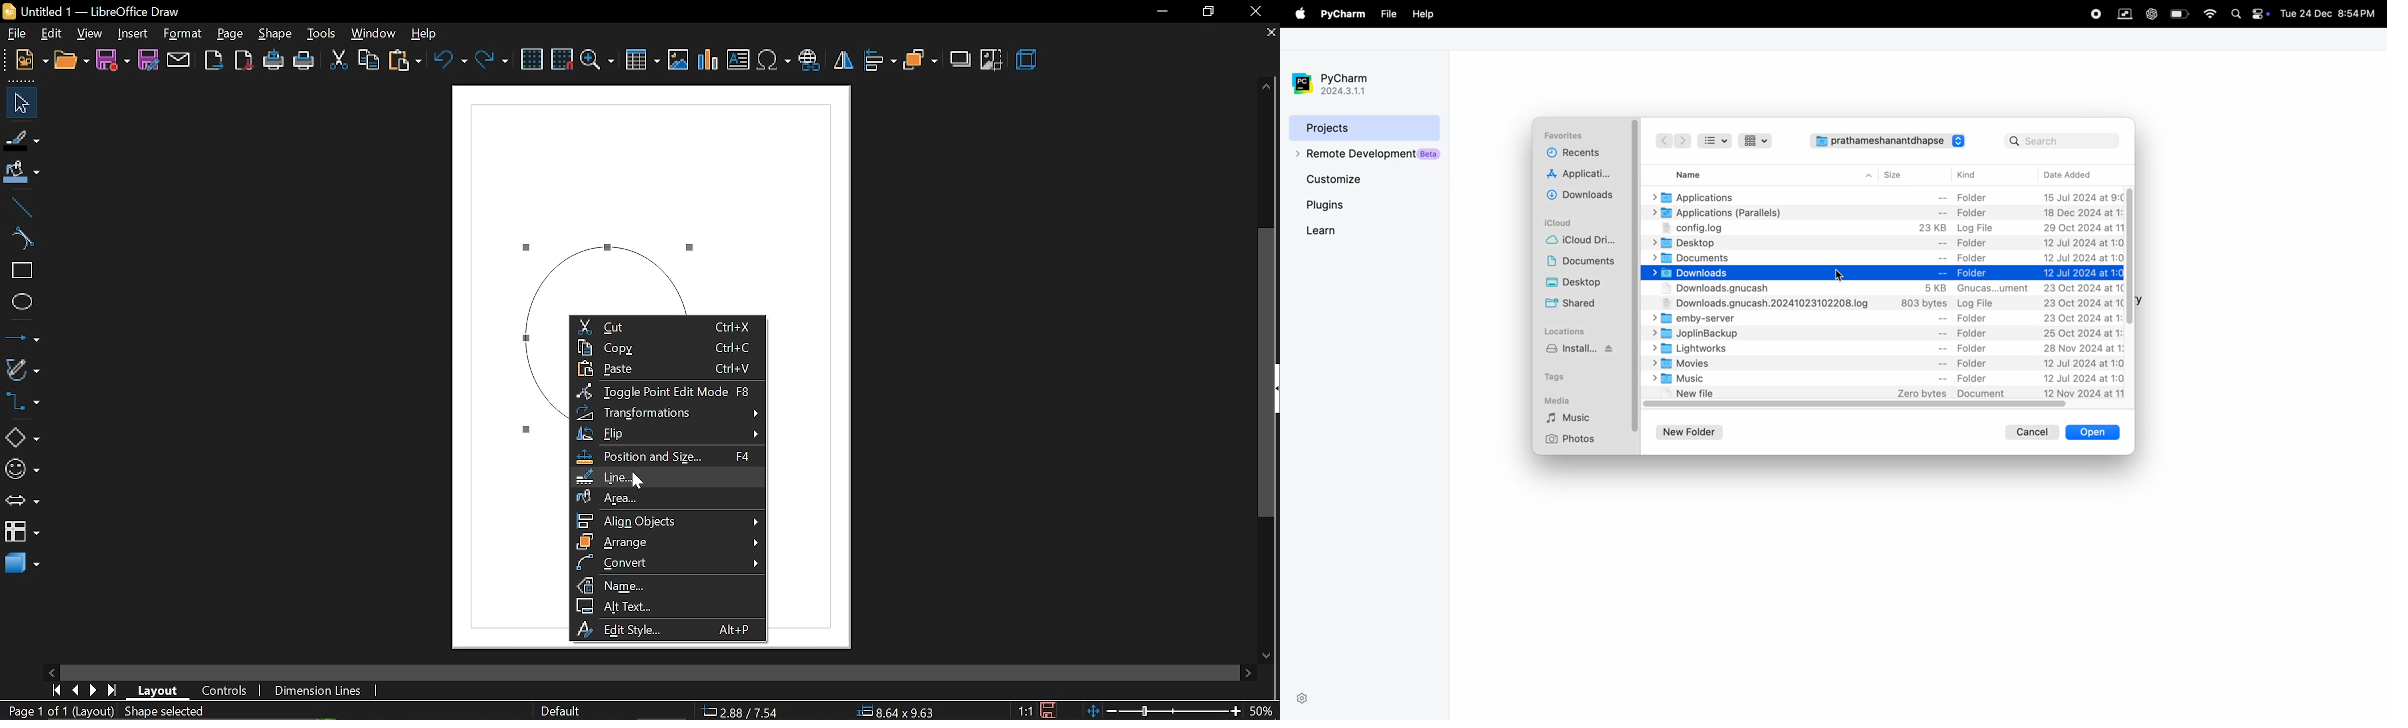  What do you see at coordinates (667, 347) in the screenshot?
I see `copy` at bounding box center [667, 347].